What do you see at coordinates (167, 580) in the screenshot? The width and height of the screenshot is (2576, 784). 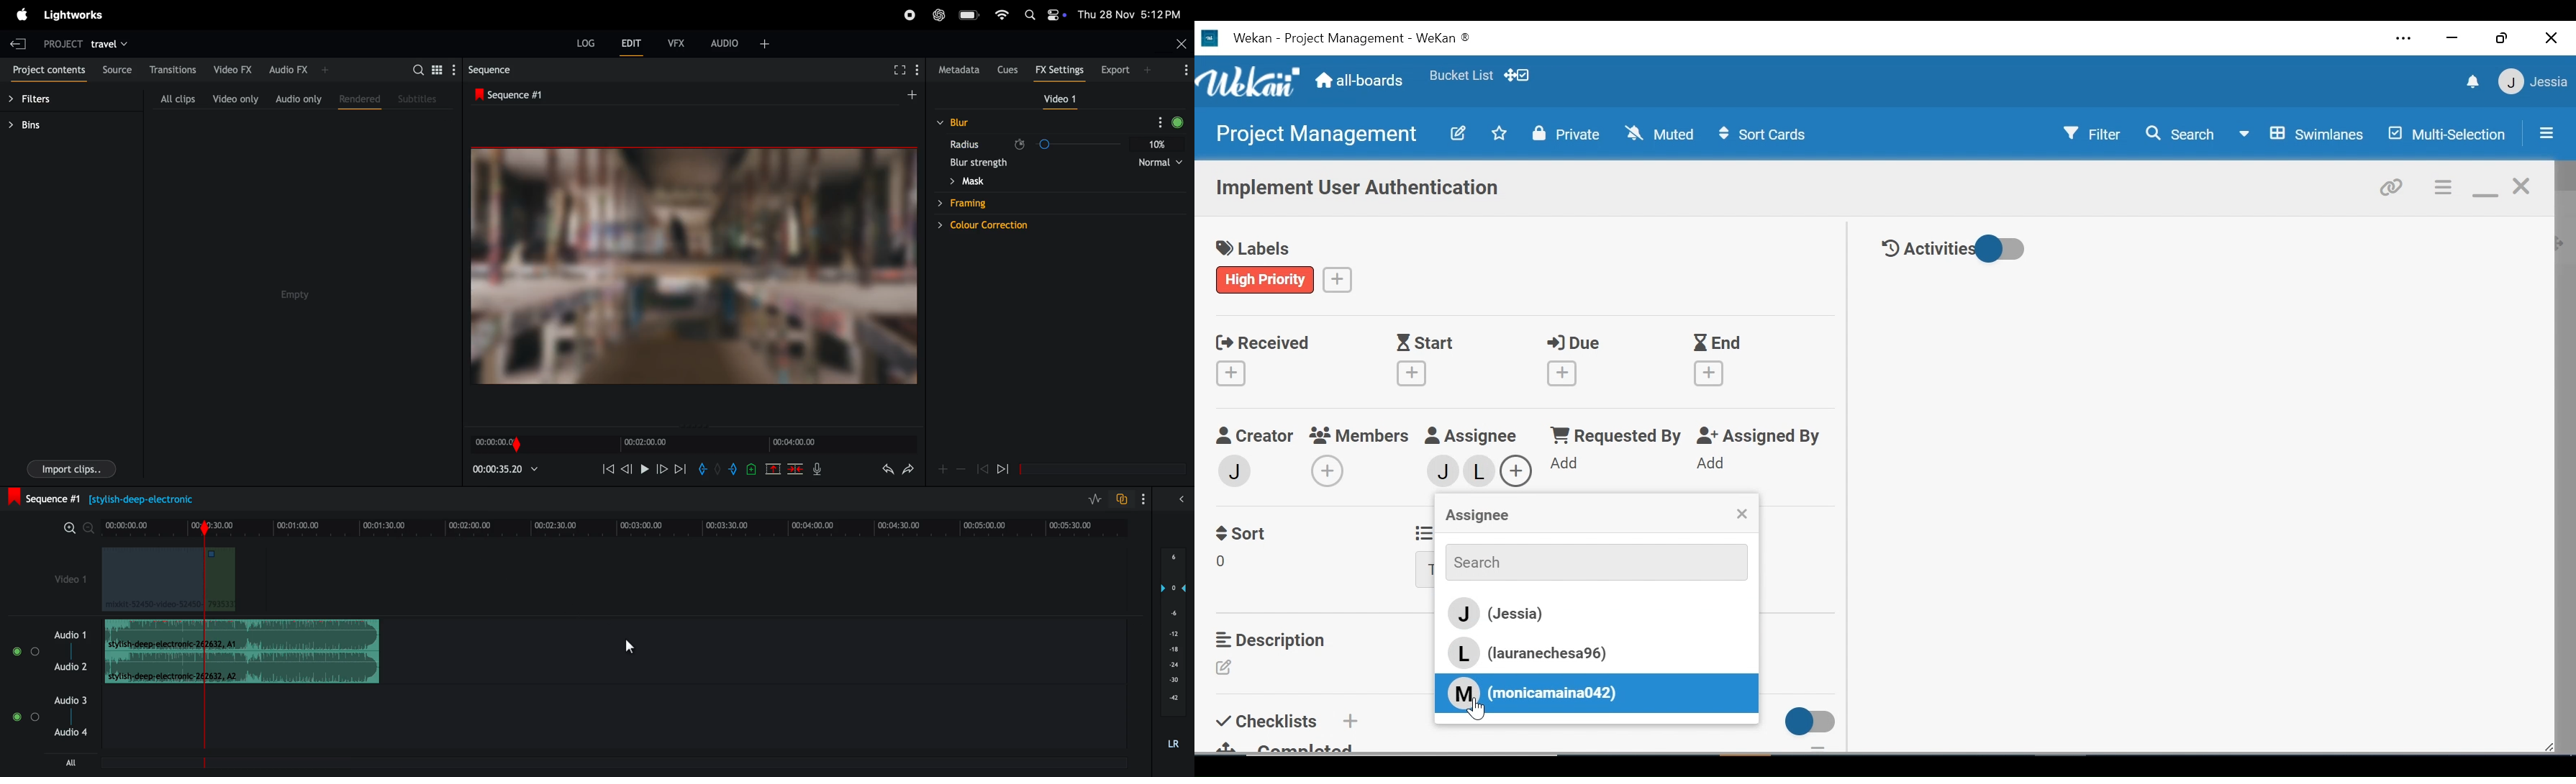 I see `video clips` at bounding box center [167, 580].